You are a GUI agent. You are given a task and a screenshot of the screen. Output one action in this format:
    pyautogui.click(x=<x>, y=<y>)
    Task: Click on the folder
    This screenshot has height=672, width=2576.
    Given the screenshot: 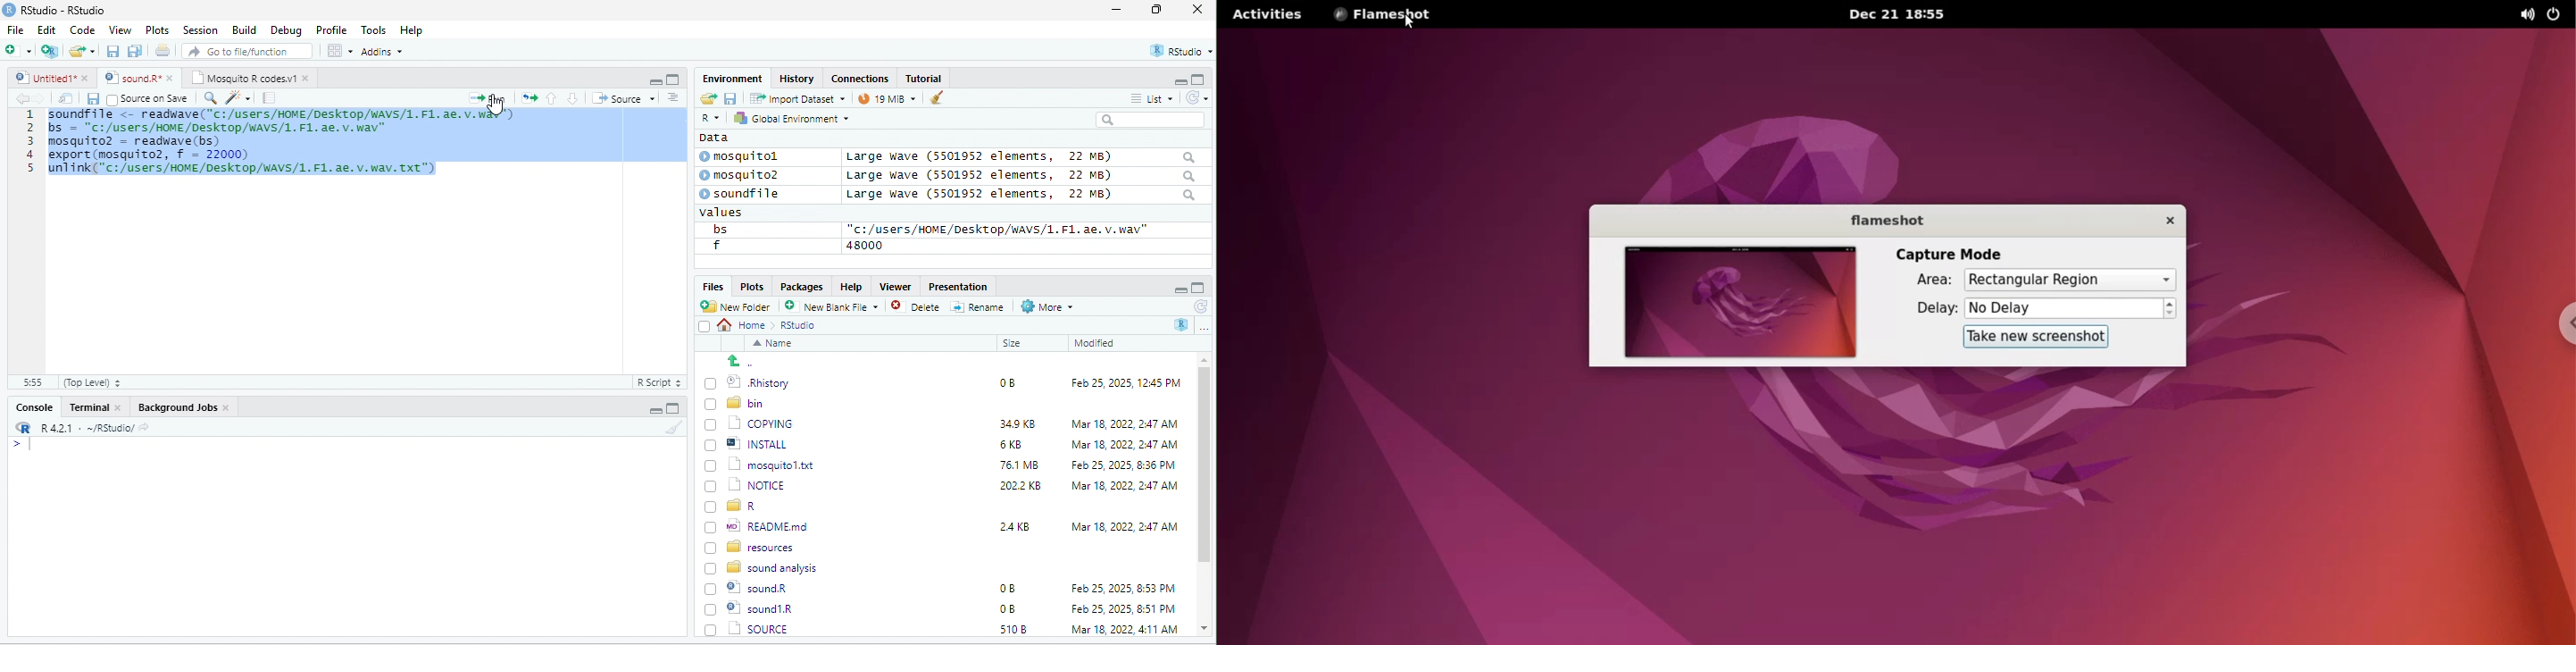 What is the action you would take?
    pyautogui.click(x=84, y=51)
    